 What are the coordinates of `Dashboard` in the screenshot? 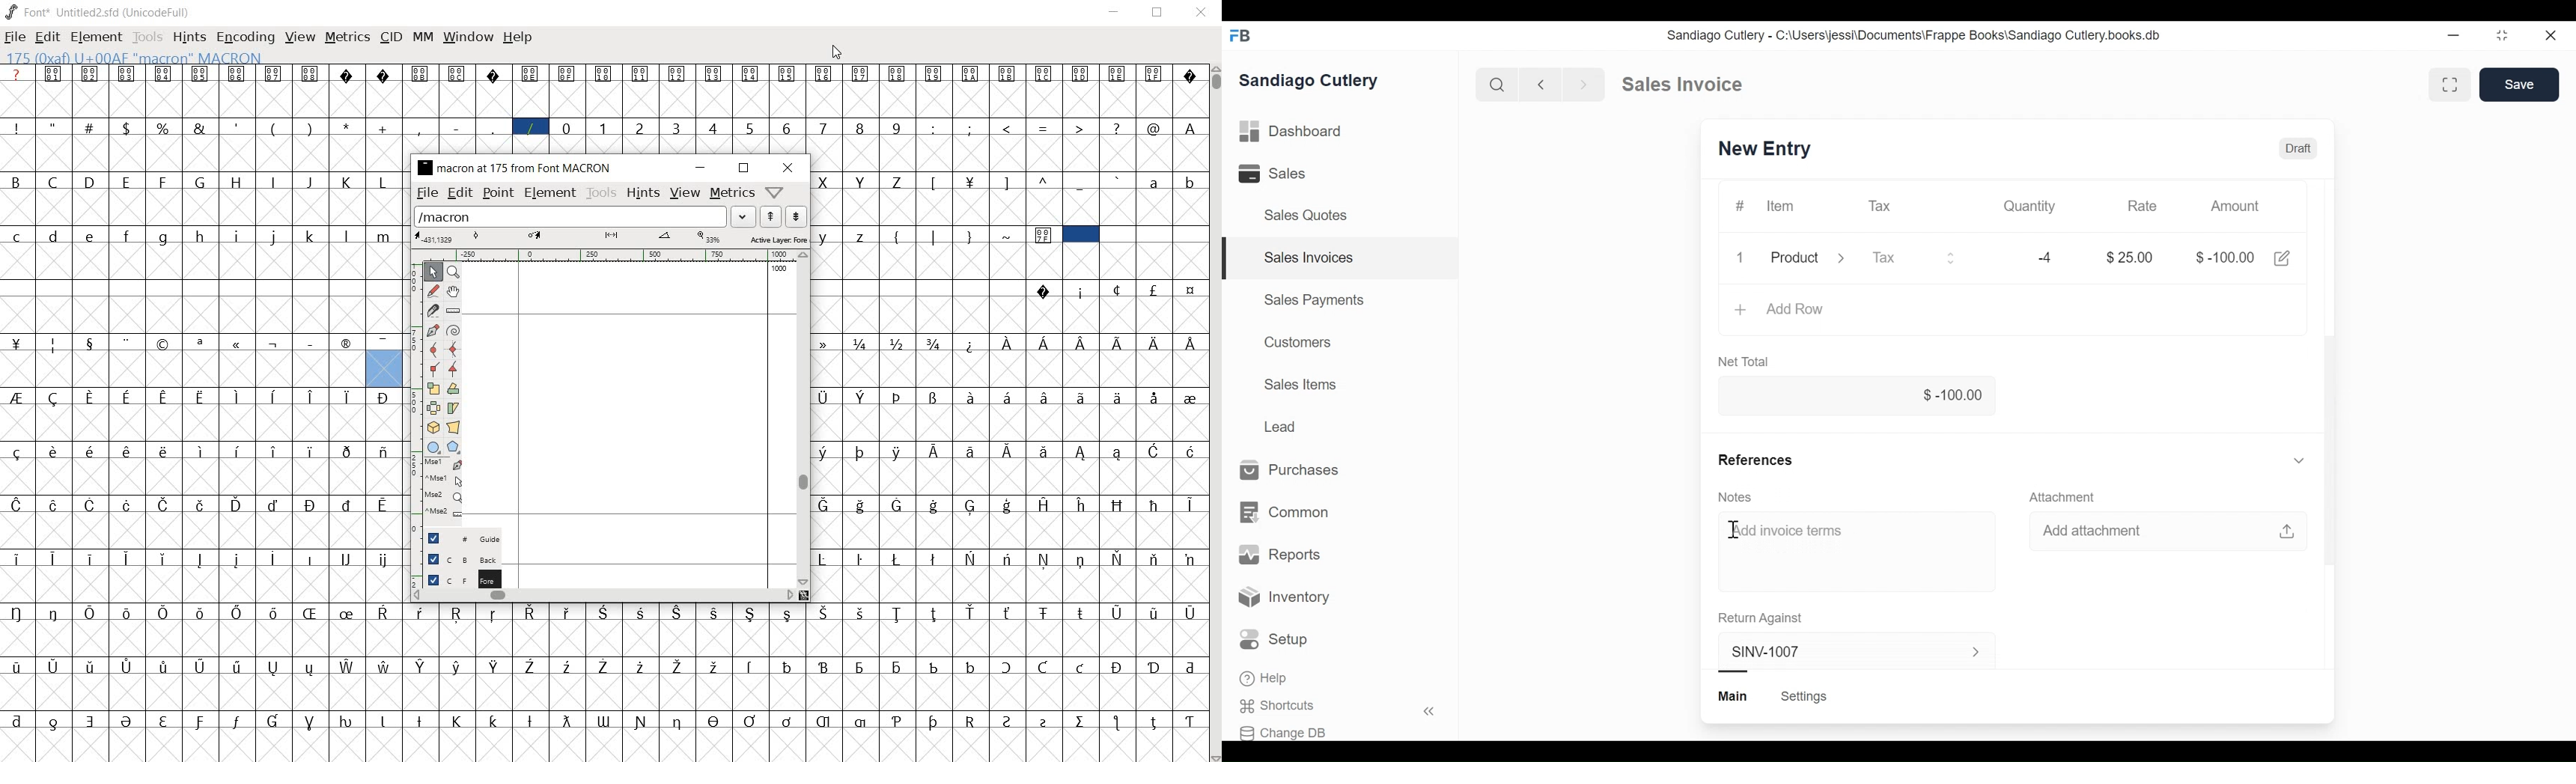 It's located at (1290, 131).